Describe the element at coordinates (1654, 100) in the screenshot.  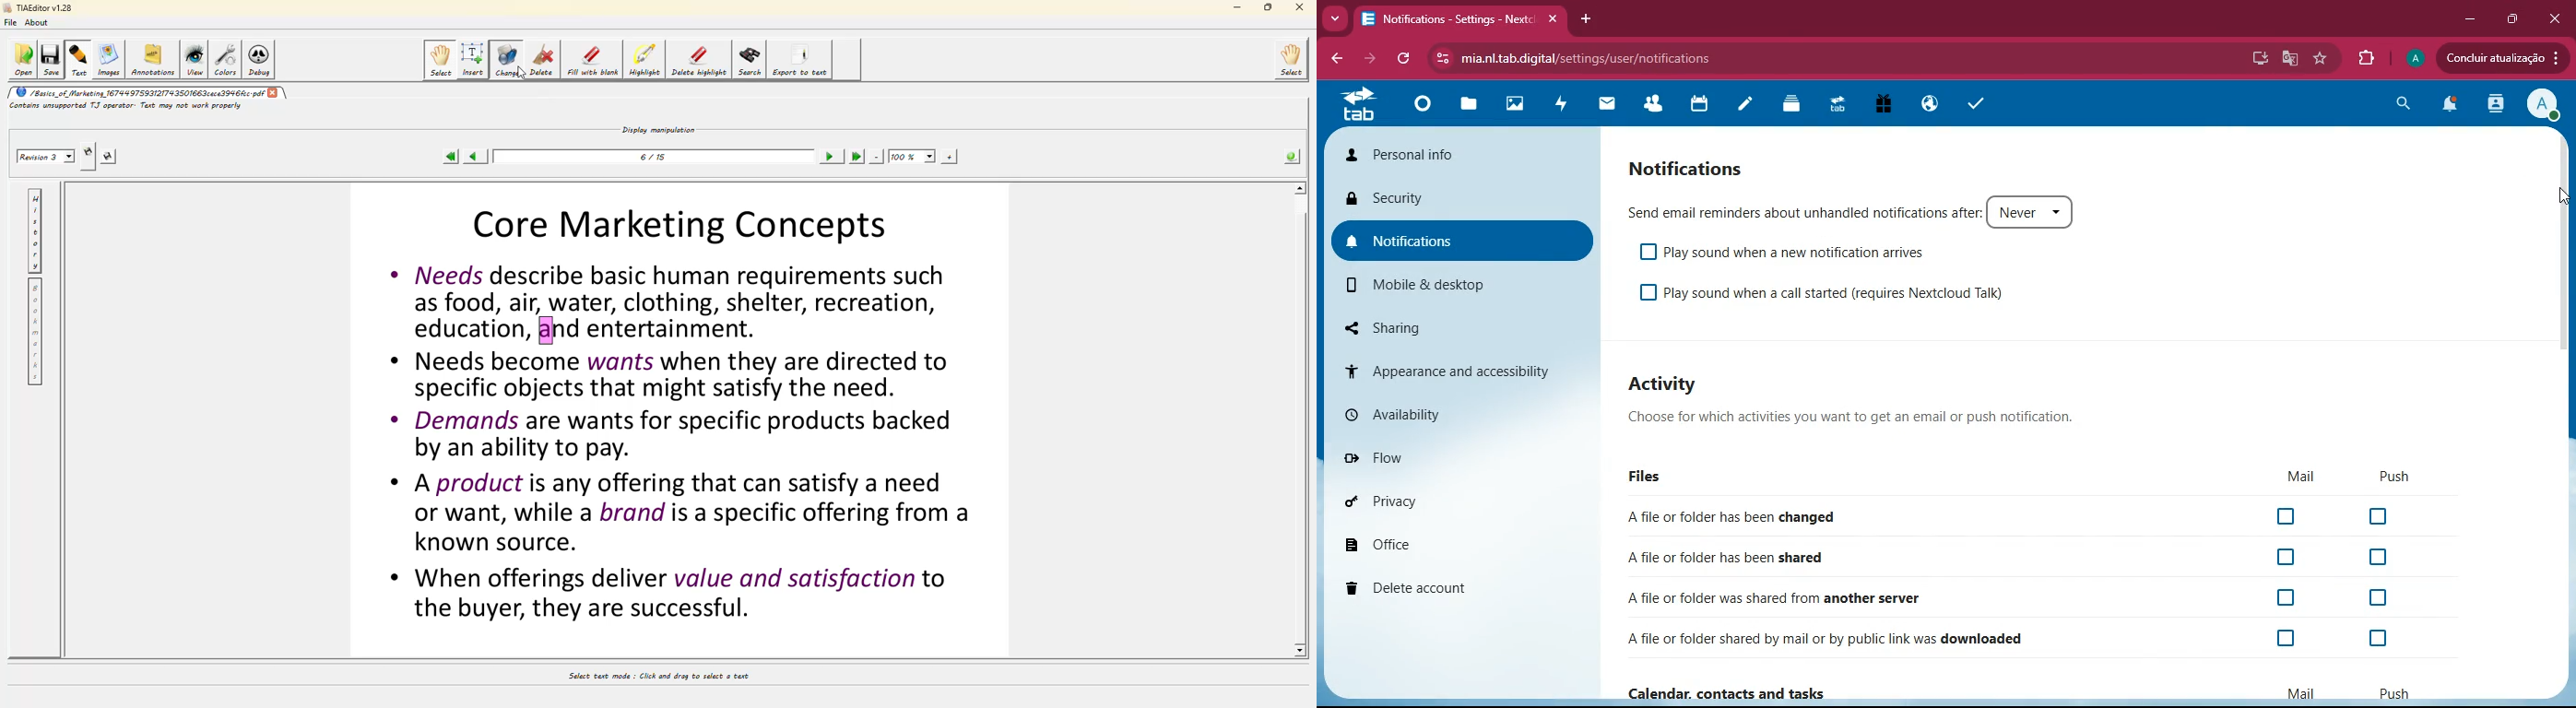
I see `friends` at that location.